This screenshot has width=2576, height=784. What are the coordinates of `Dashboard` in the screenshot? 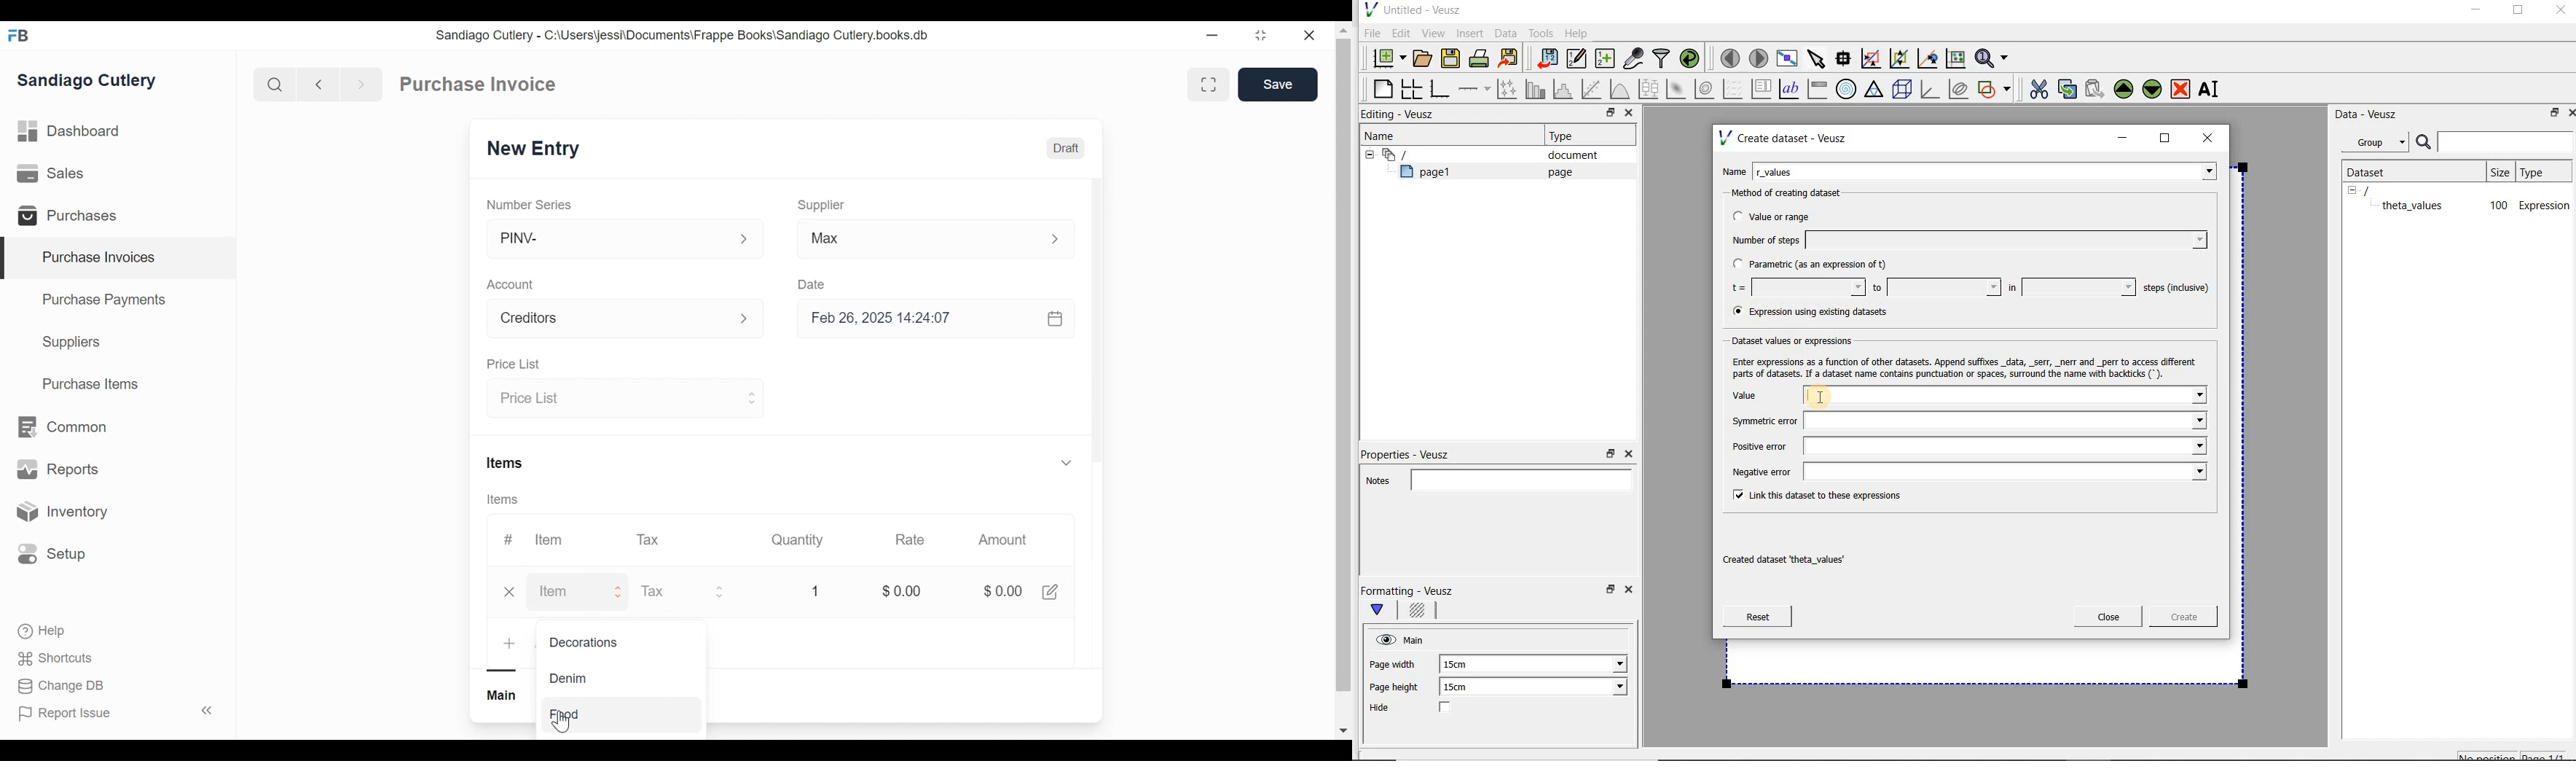 It's located at (70, 132).